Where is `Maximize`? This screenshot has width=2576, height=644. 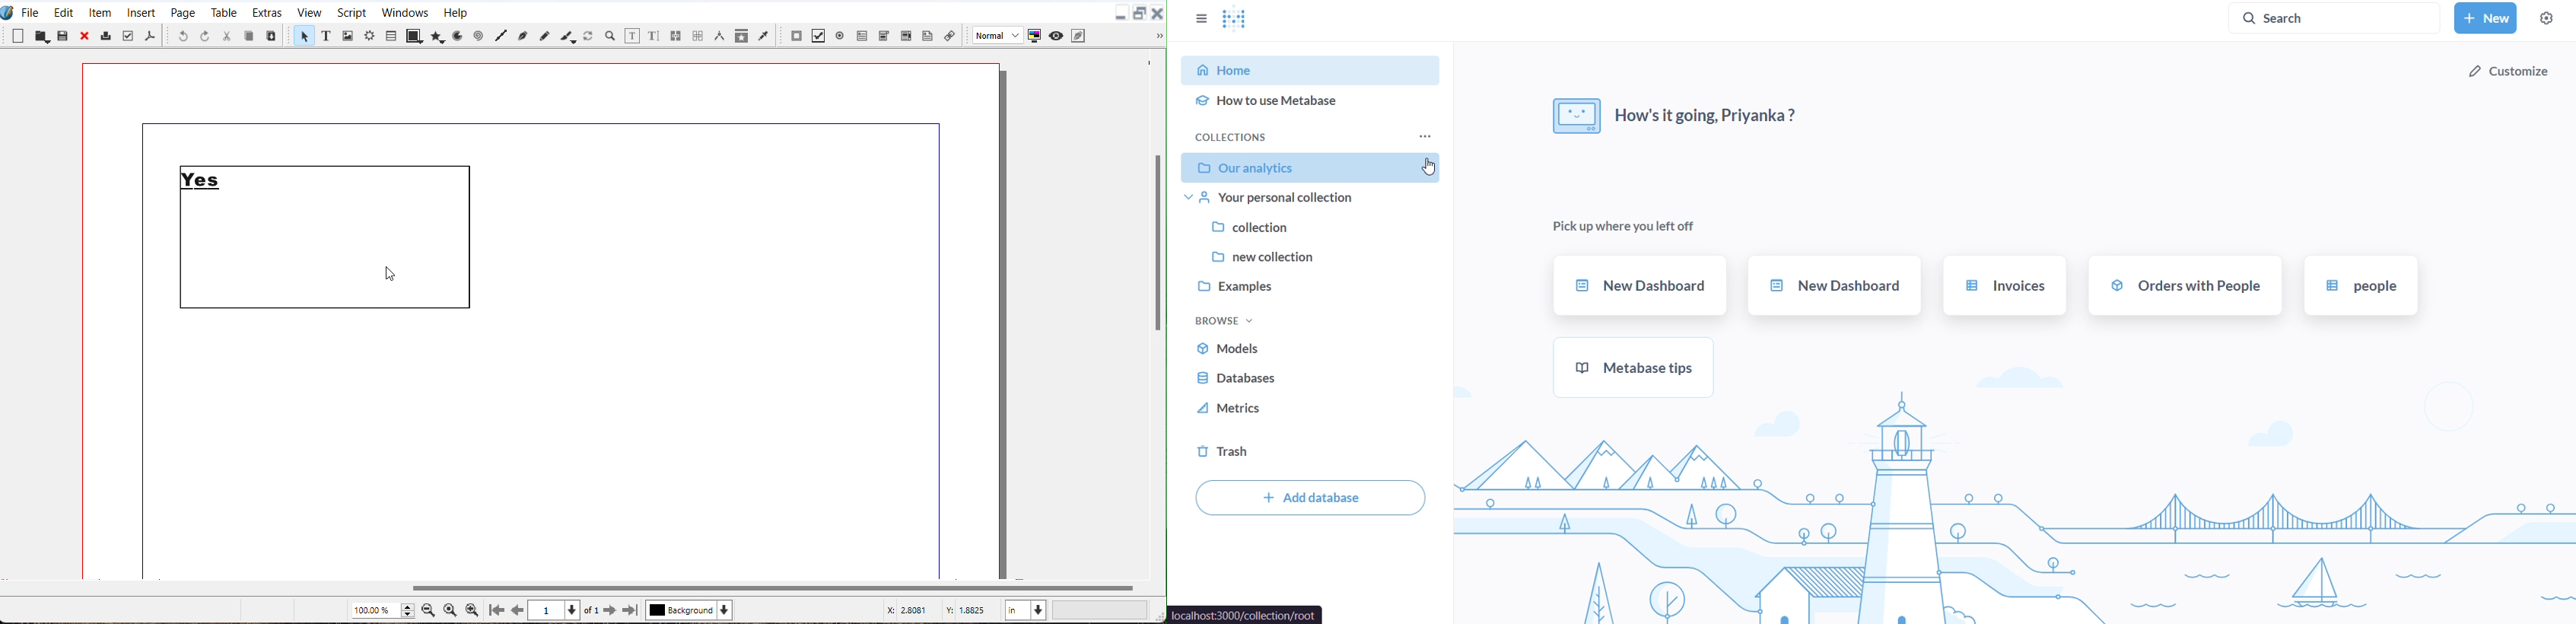 Maximize is located at coordinates (1140, 12).